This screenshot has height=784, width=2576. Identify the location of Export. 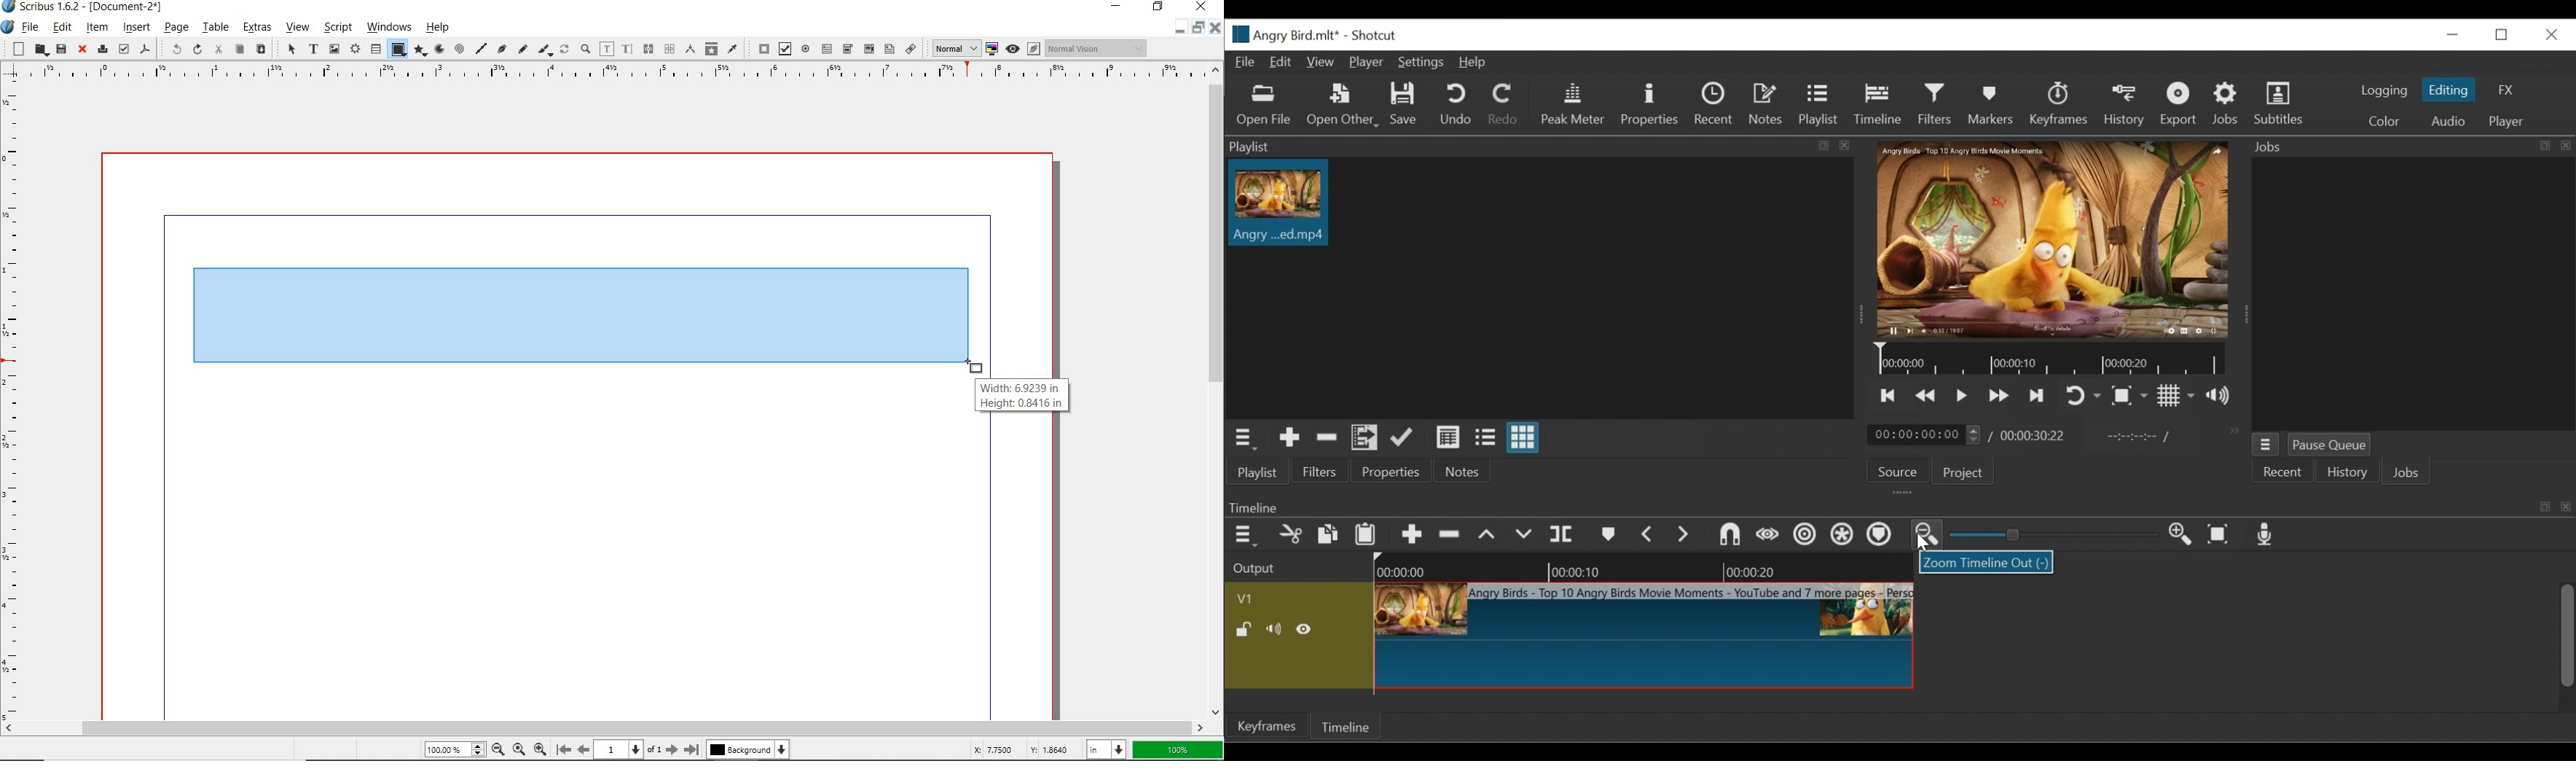
(2180, 105).